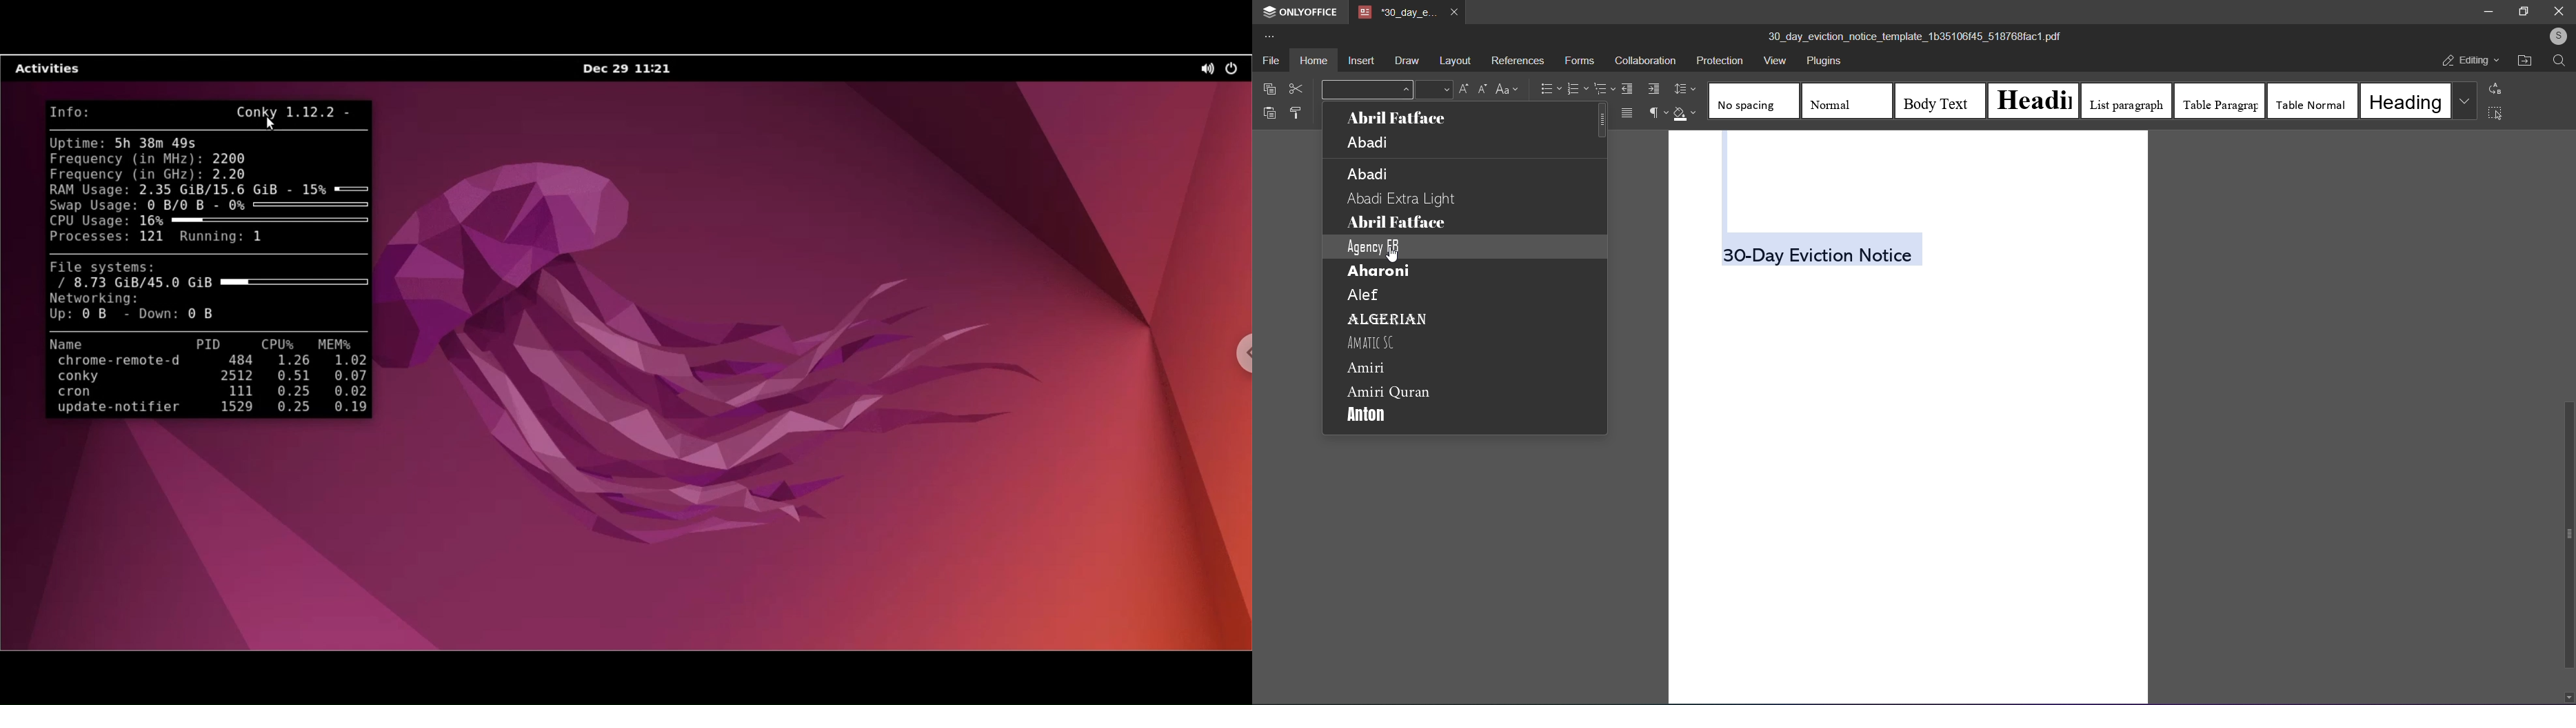  What do you see at coordinates (1267, 88) in the screenshot?
I see `copy` at bounding box center [1267, 88].